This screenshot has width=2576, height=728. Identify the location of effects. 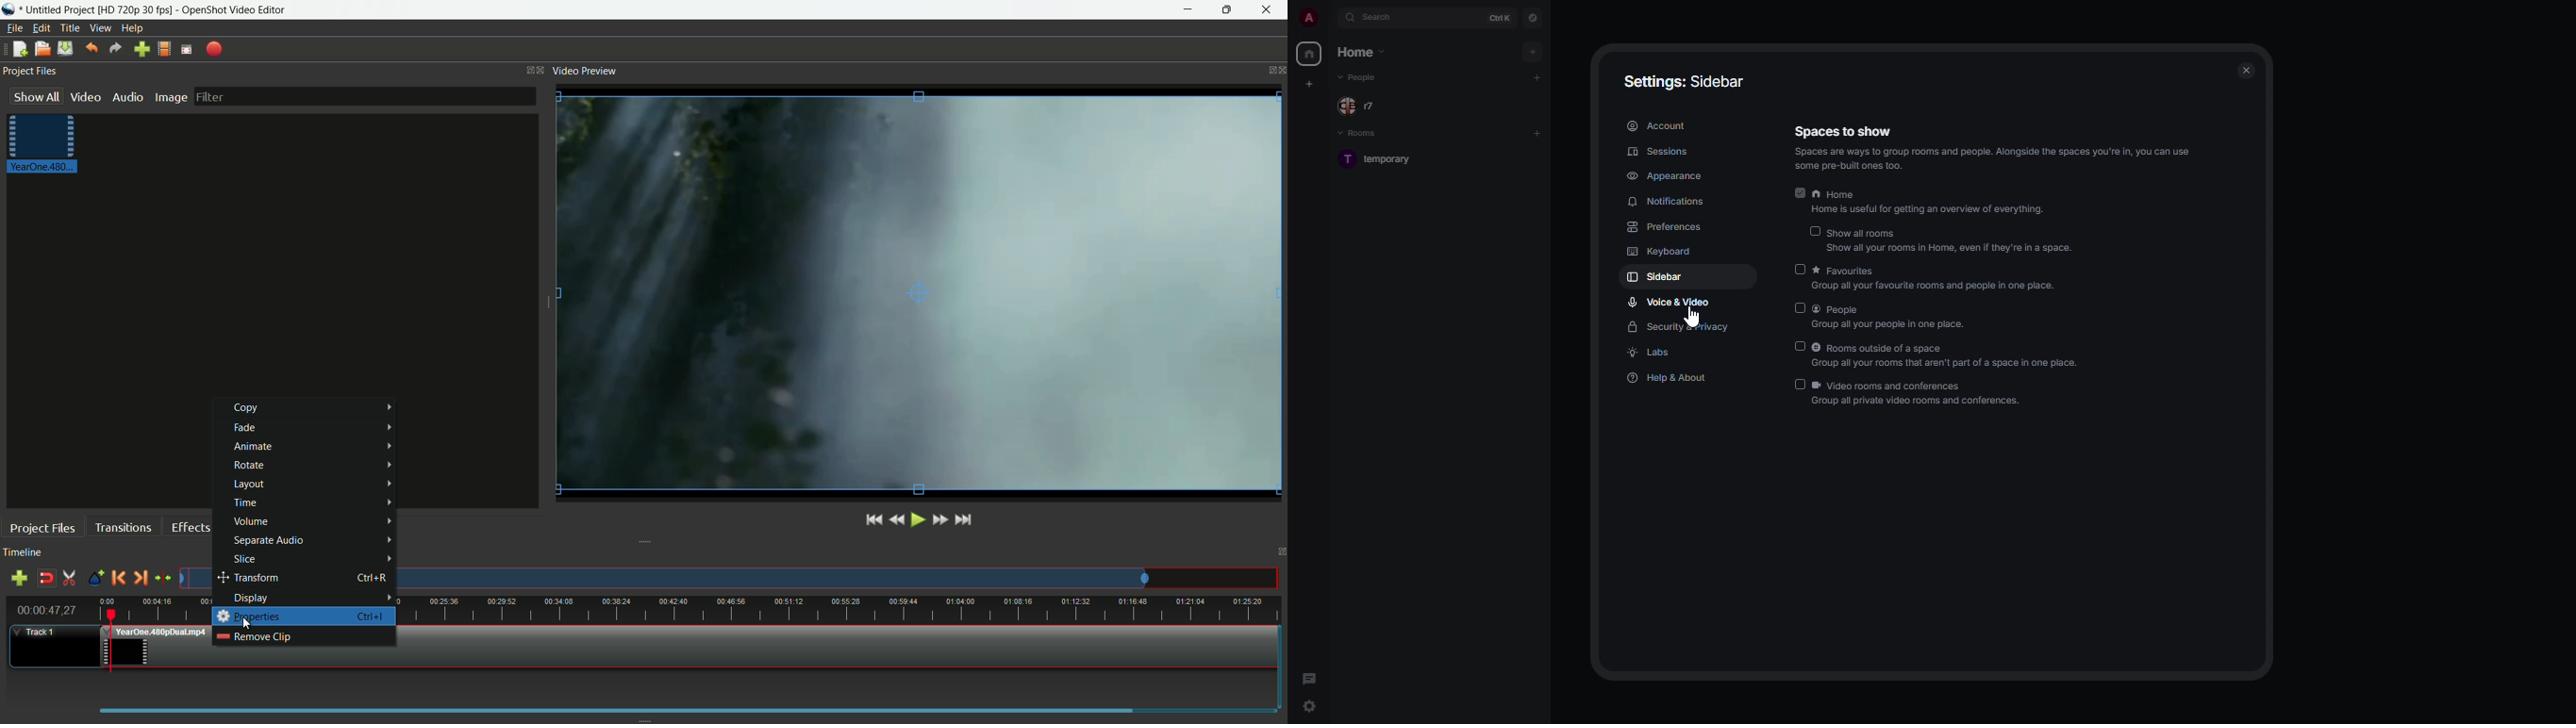
(190, 528).